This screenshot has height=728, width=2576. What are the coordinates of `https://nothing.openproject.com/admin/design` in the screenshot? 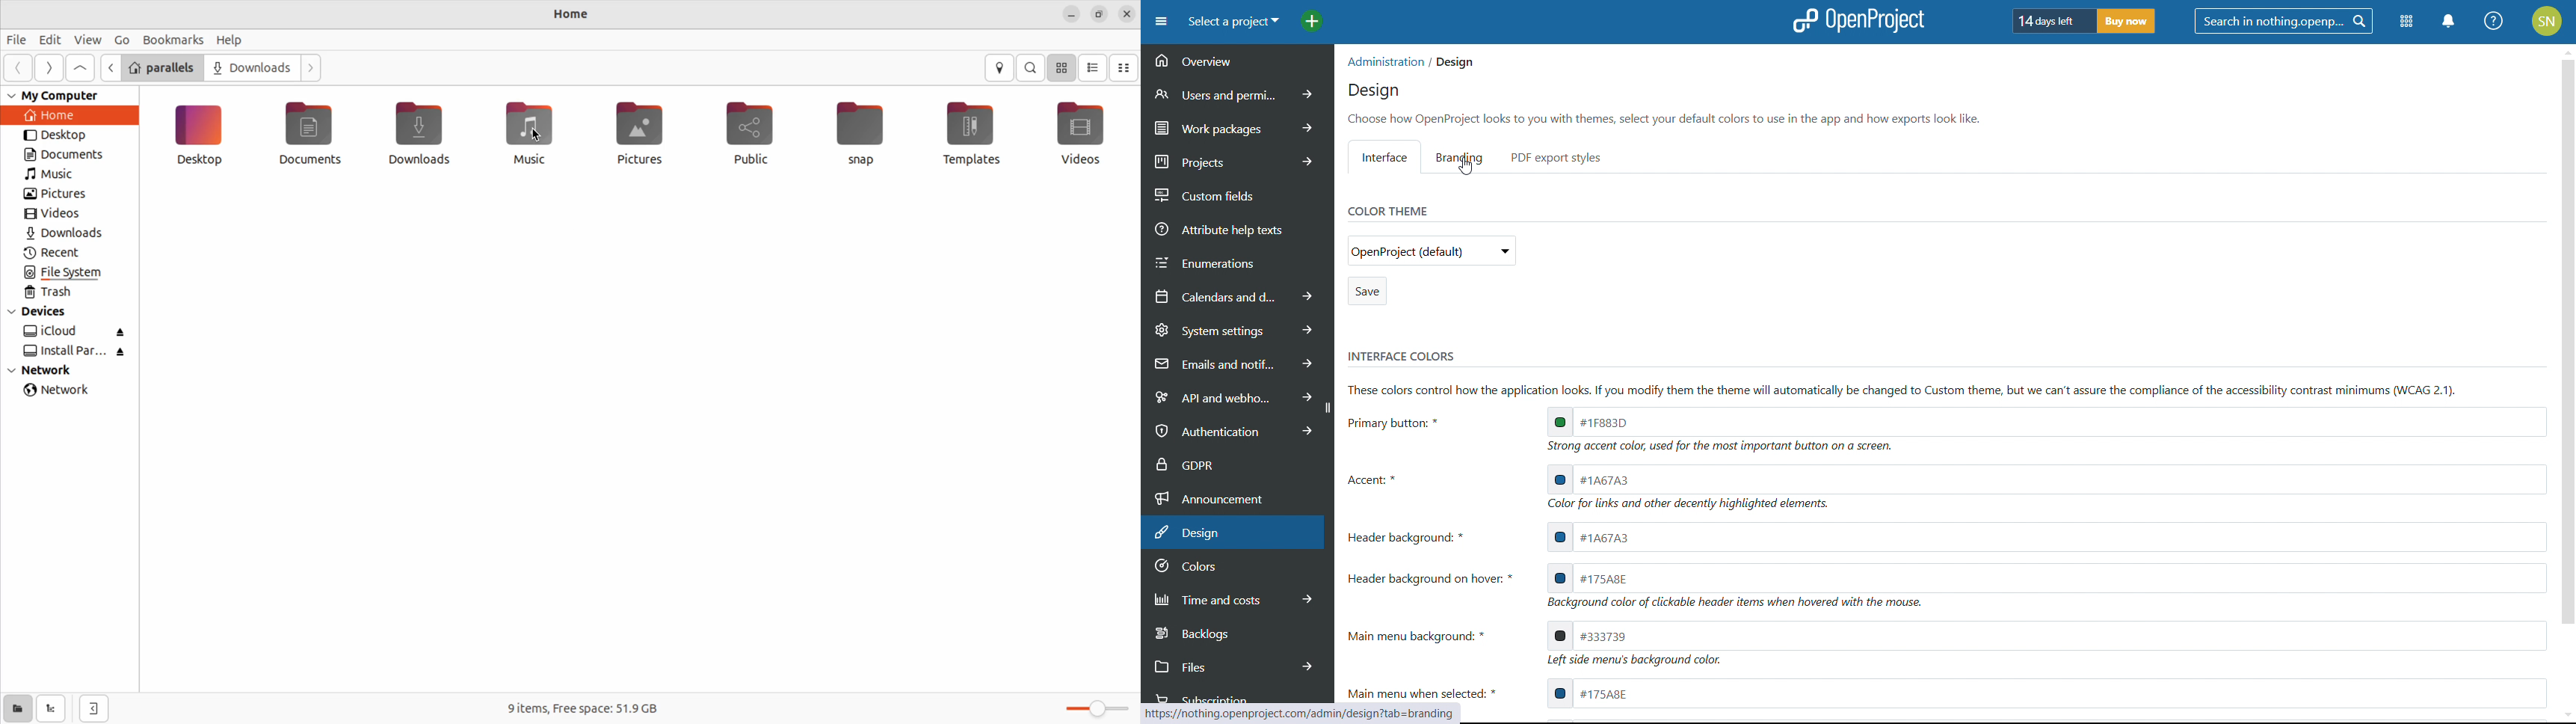 It's located at (1265, 712).